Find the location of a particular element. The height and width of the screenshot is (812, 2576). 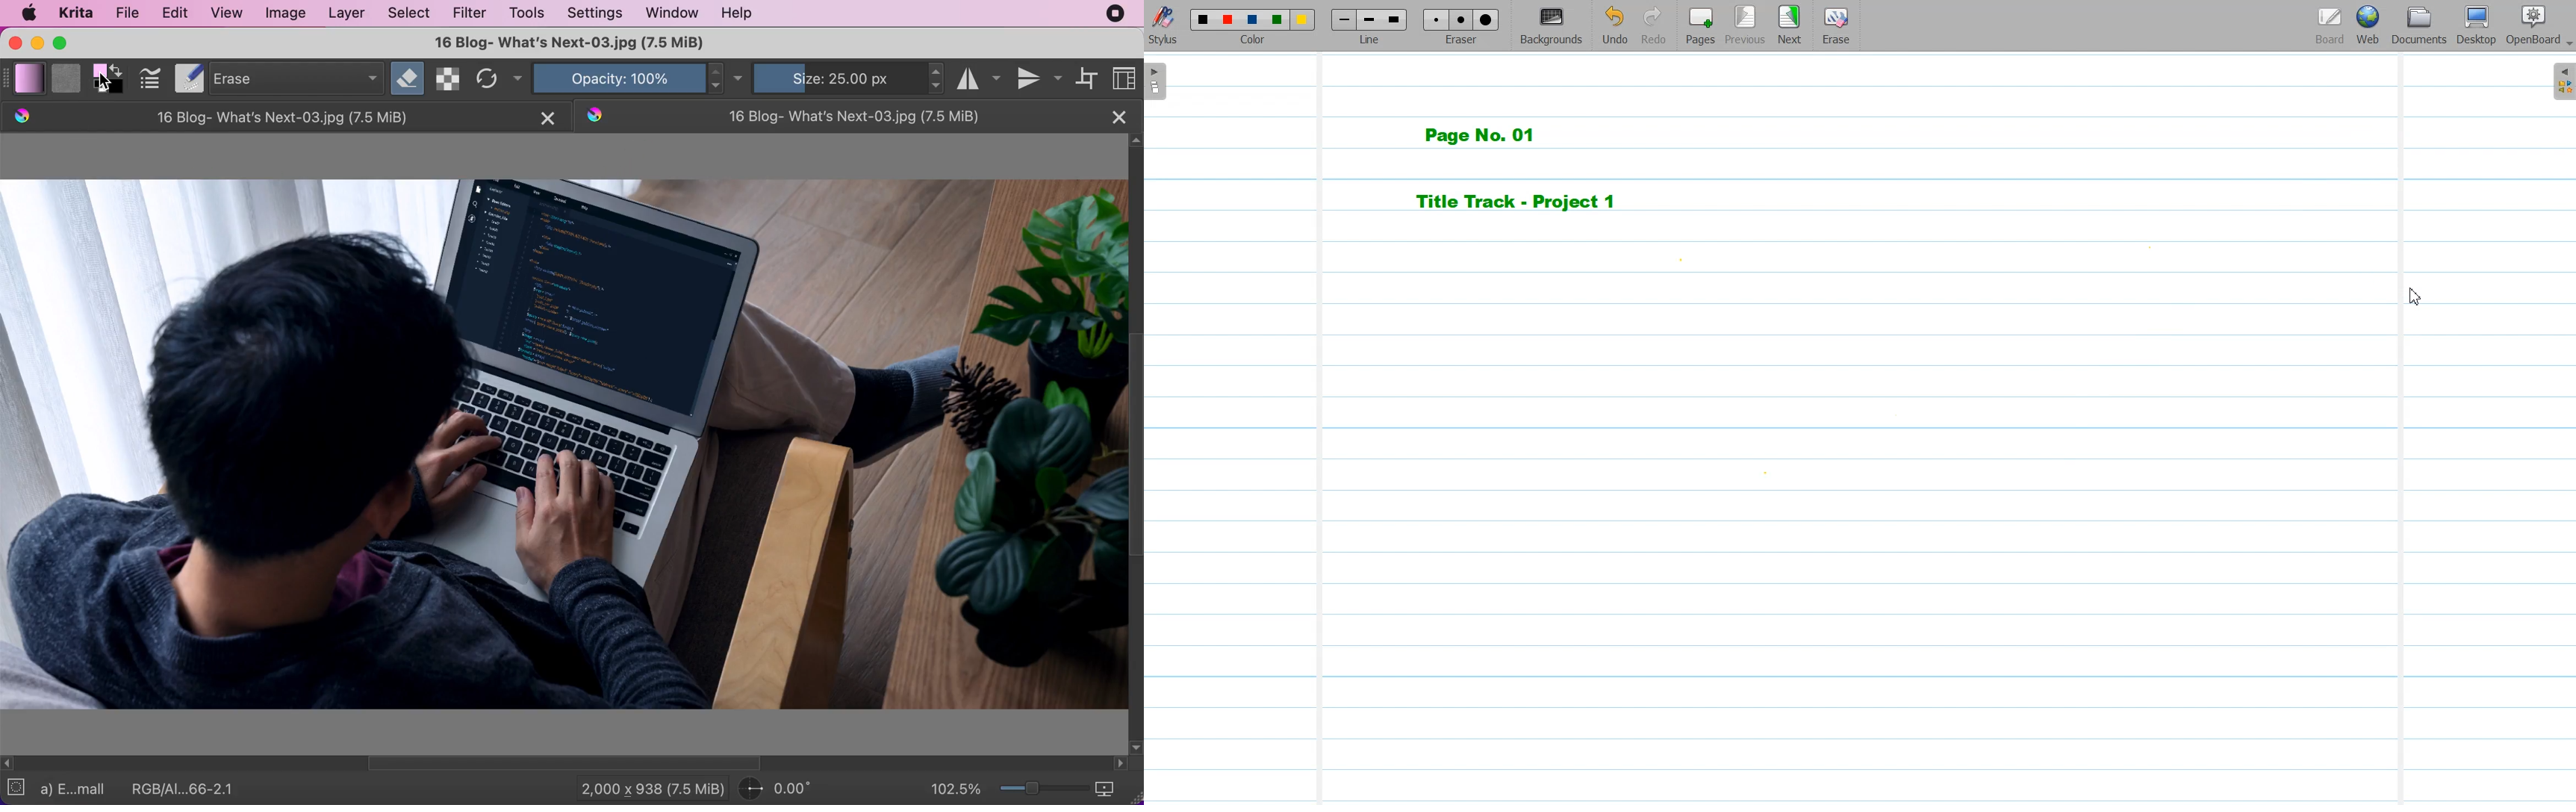

view is located at coordinates (228, 12).